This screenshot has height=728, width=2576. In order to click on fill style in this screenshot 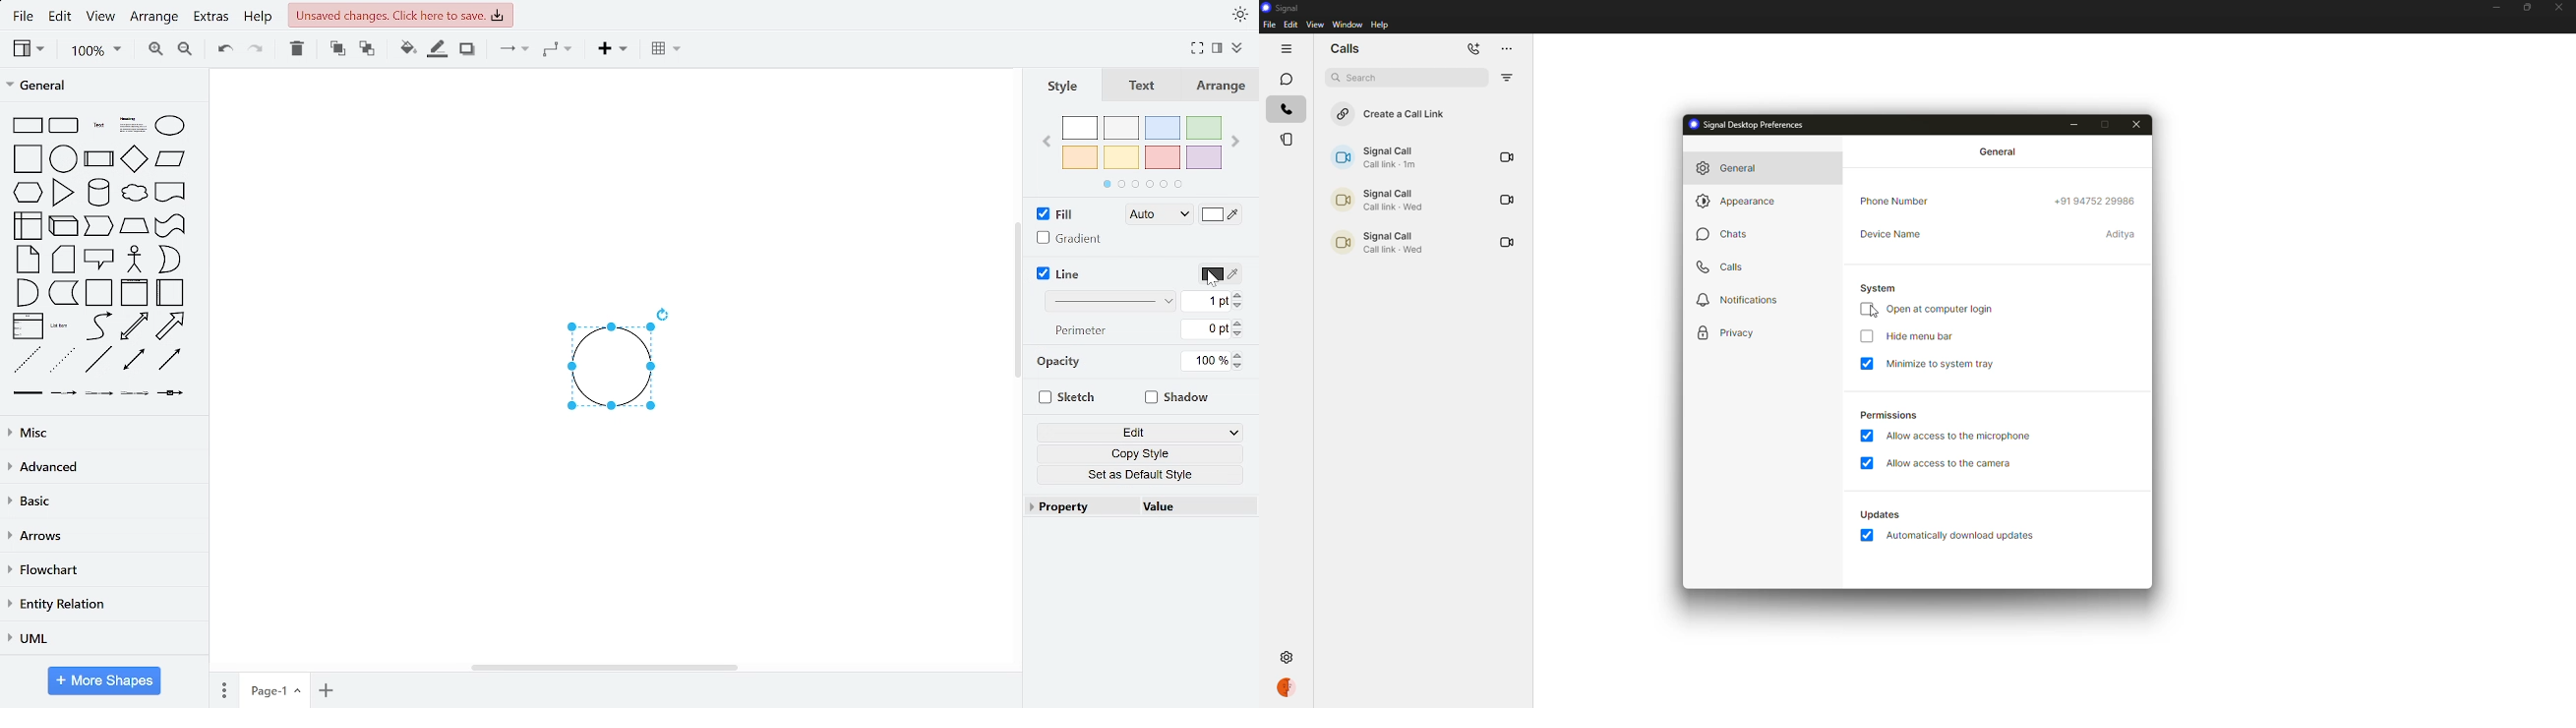, I will do `click(1161, 215)`.